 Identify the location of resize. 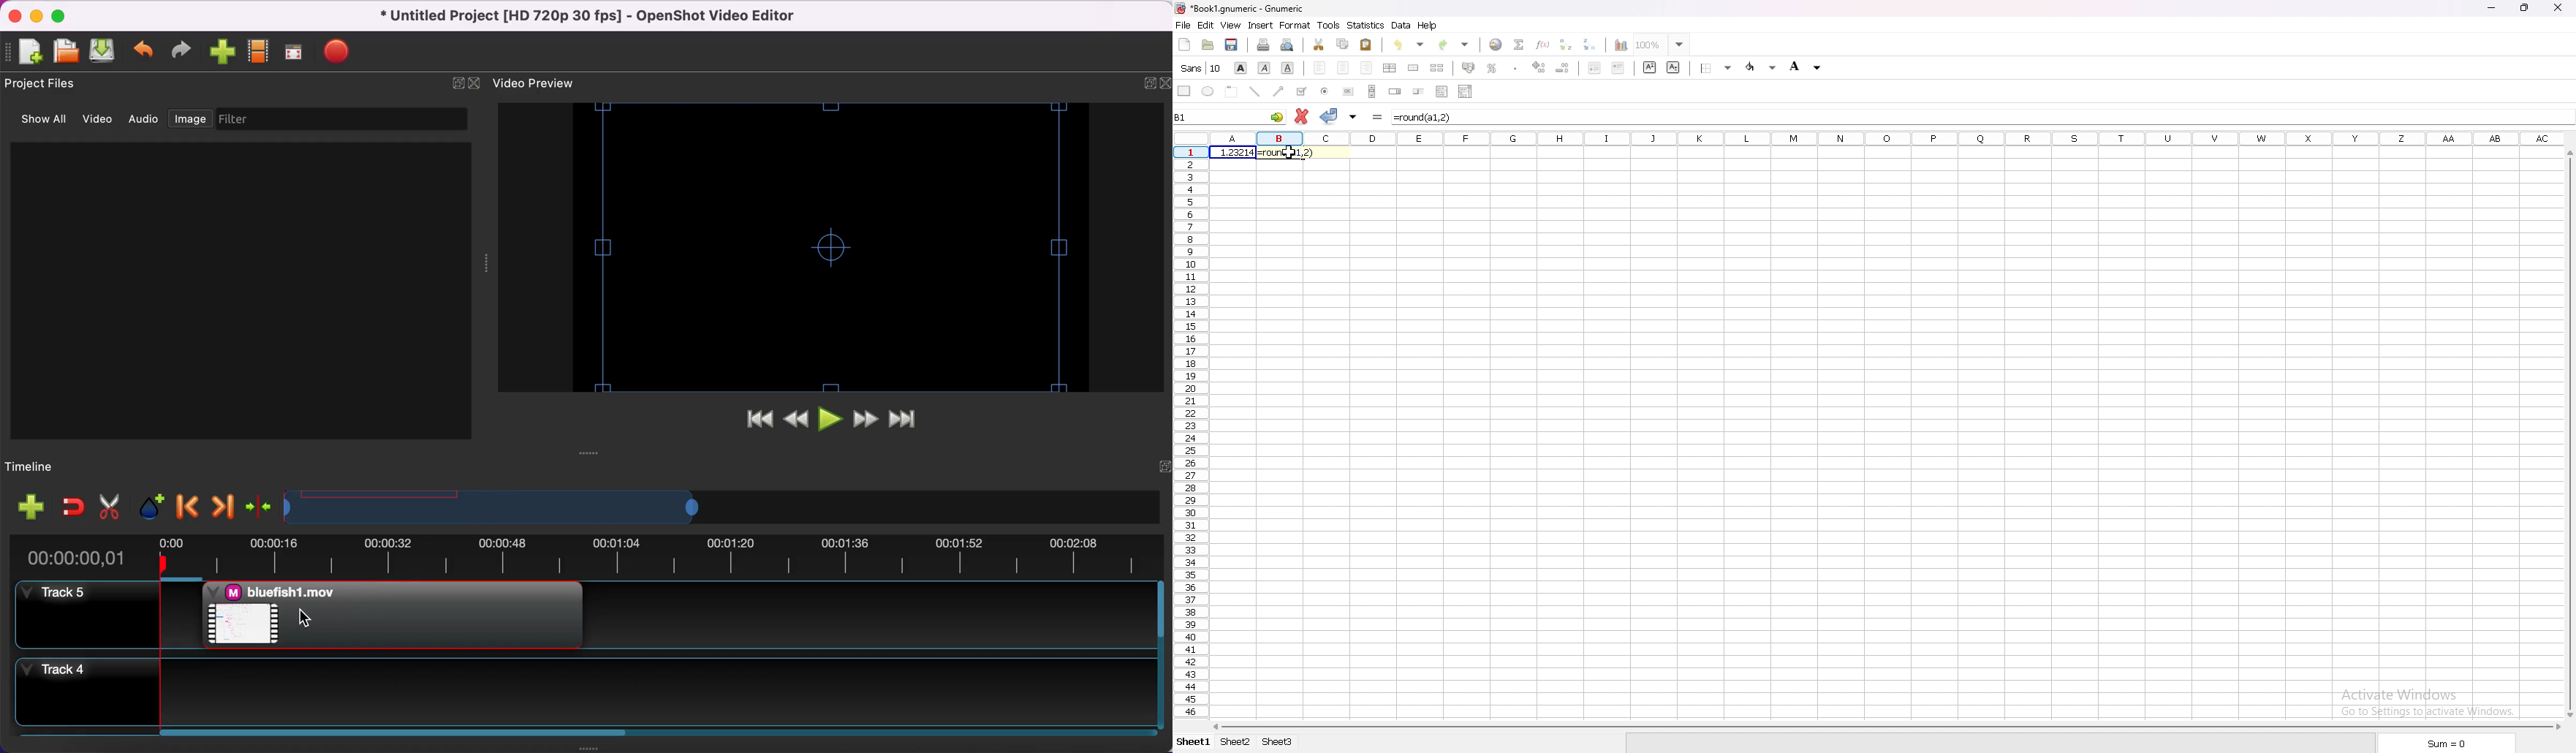
(2526, 7).